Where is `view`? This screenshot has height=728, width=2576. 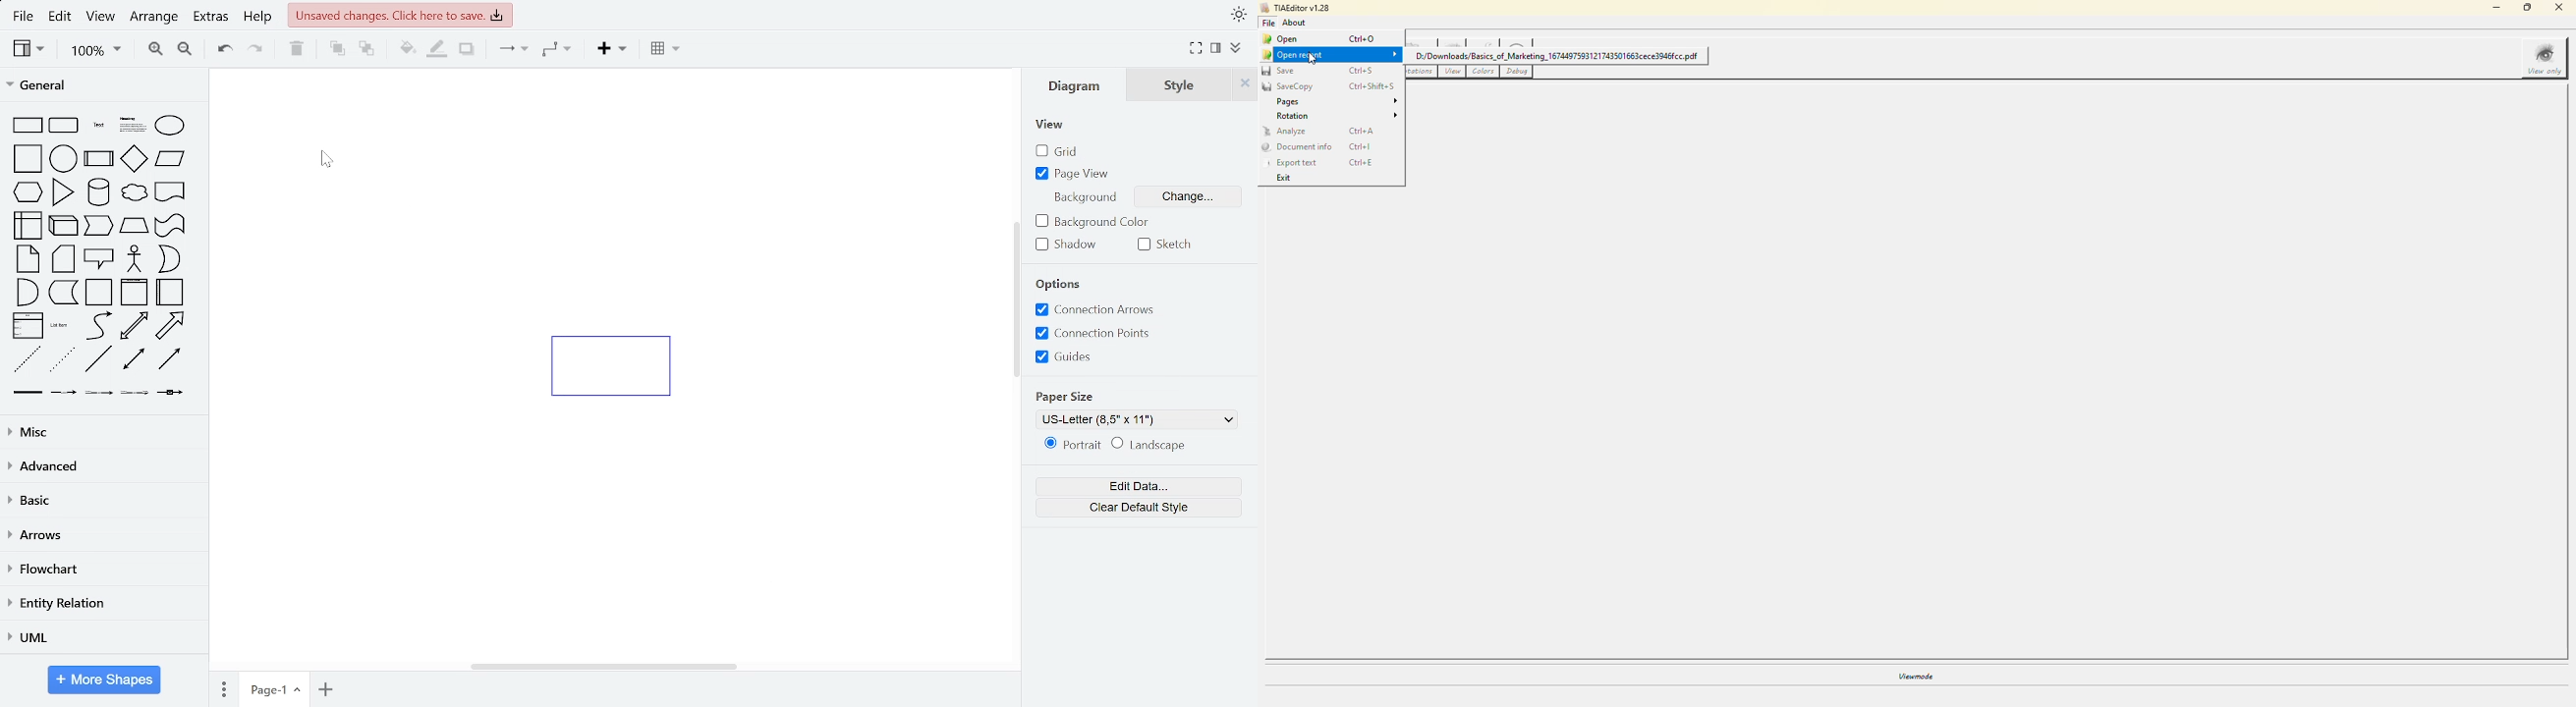
view is located at coordinates (100, 19).